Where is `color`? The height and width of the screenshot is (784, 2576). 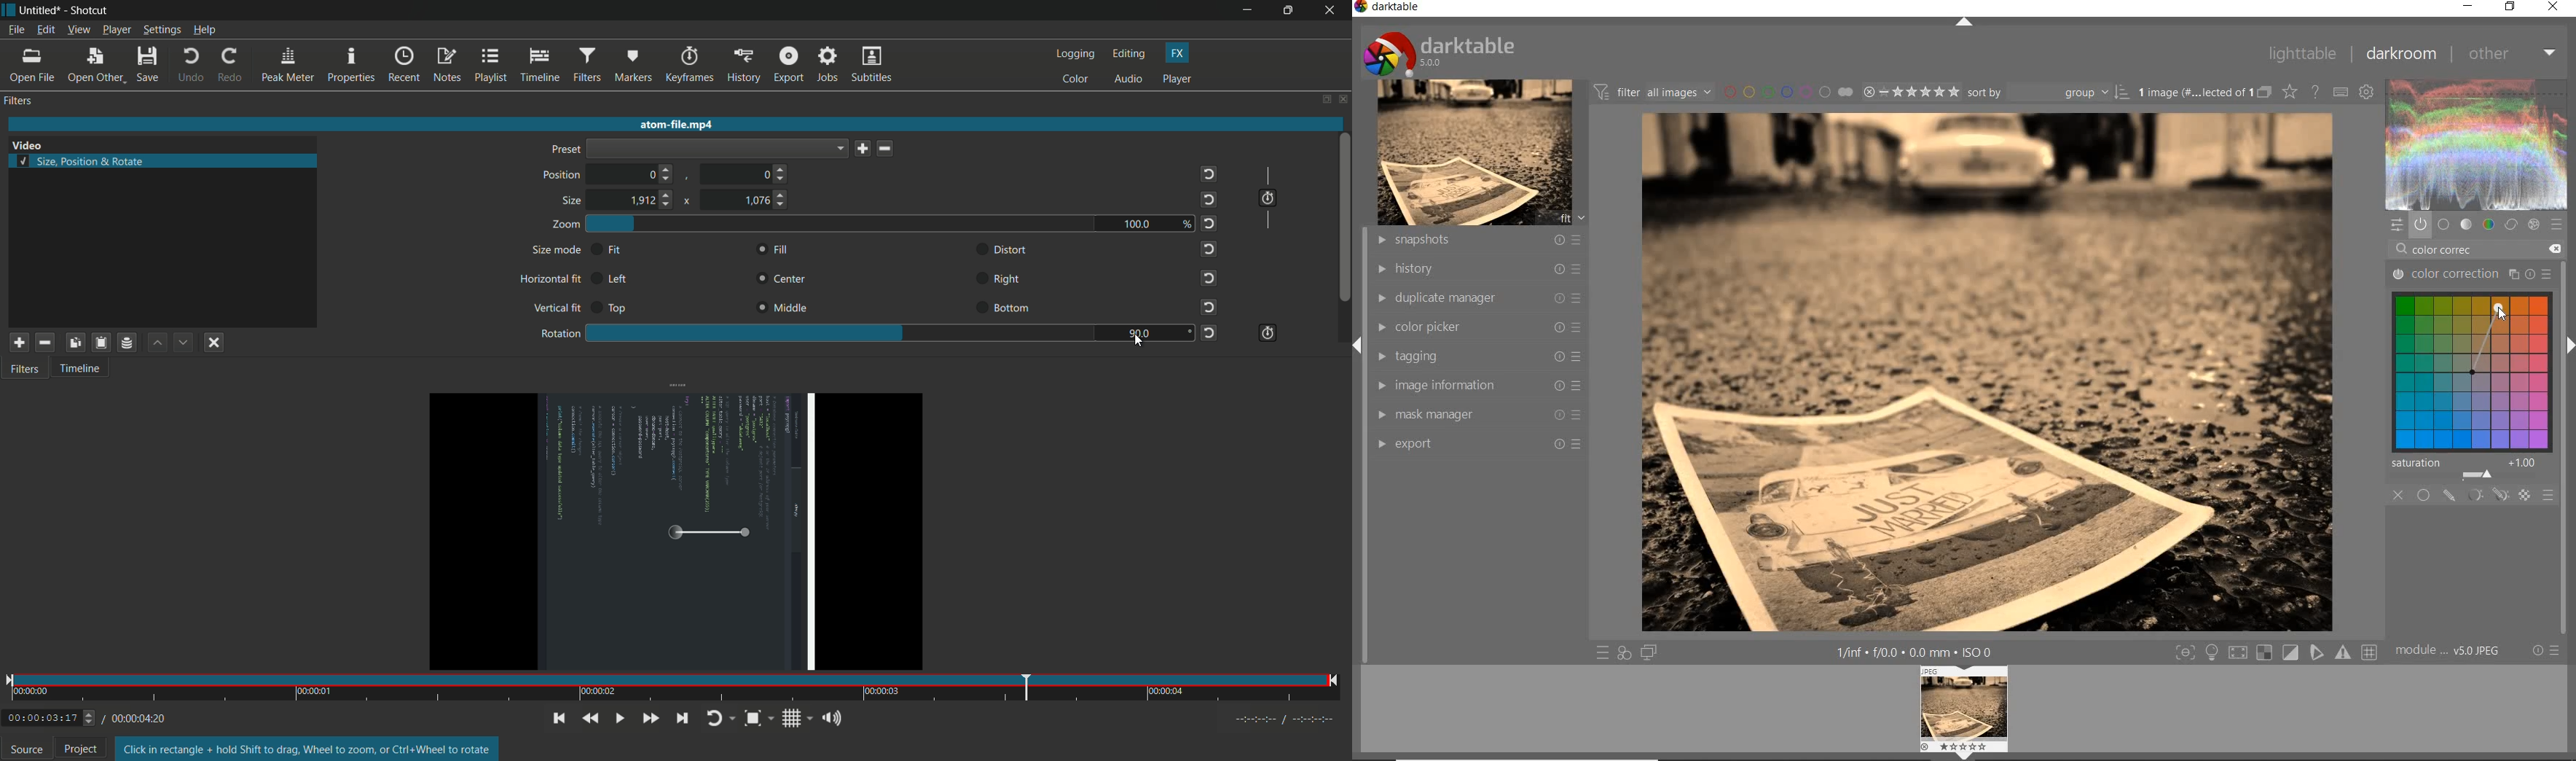
color is located at coordinates (1078, 80).